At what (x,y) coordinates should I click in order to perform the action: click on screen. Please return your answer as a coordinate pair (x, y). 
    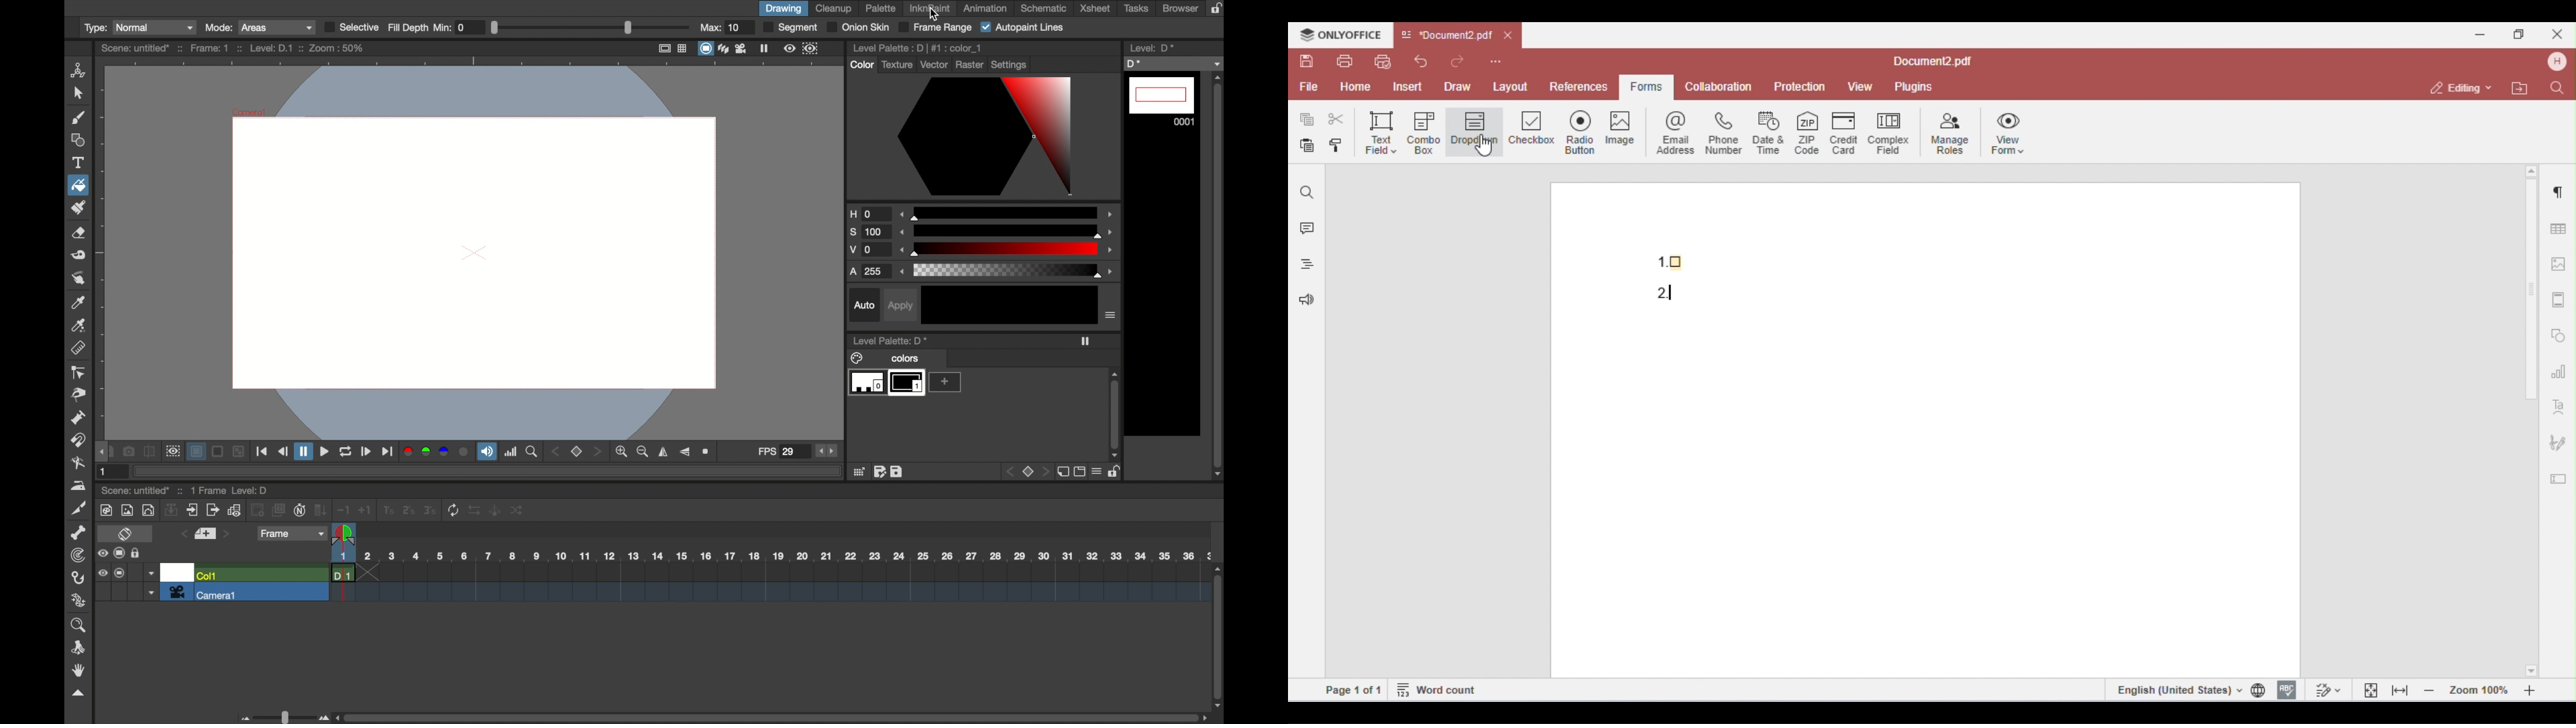
    Looking at the image, I should click on (119, 553).